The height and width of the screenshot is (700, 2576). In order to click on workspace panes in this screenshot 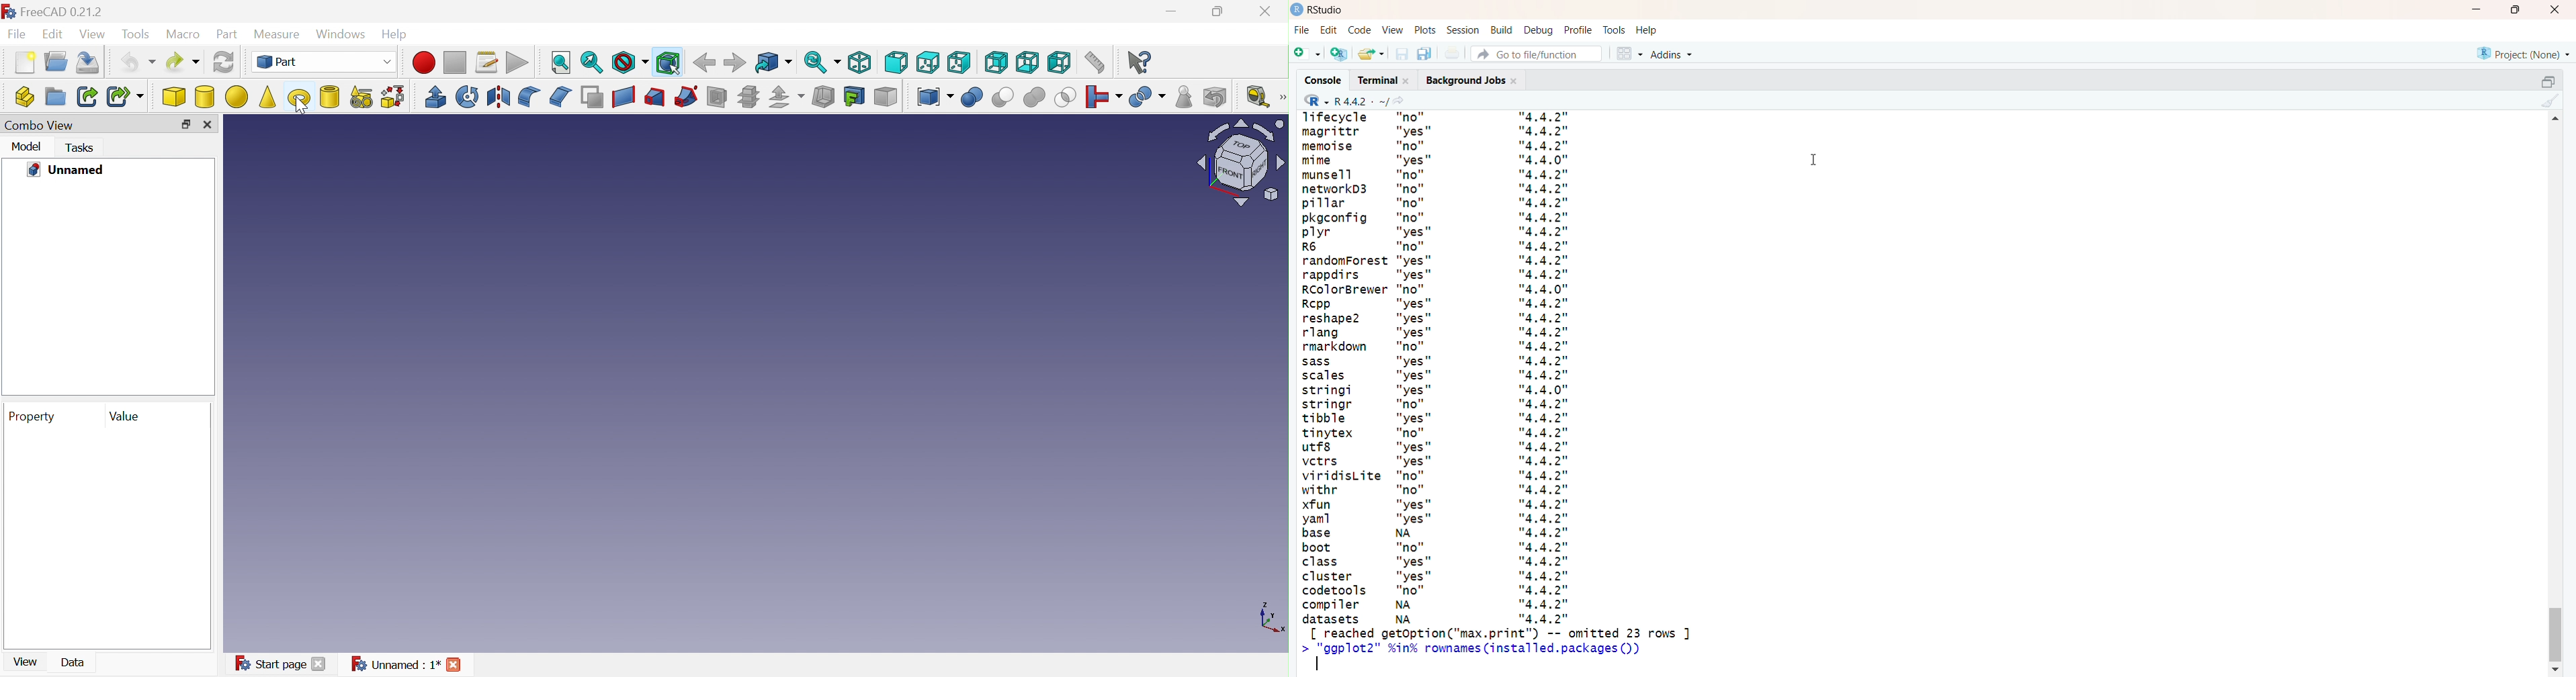, I will do `click(1629, 55)`.